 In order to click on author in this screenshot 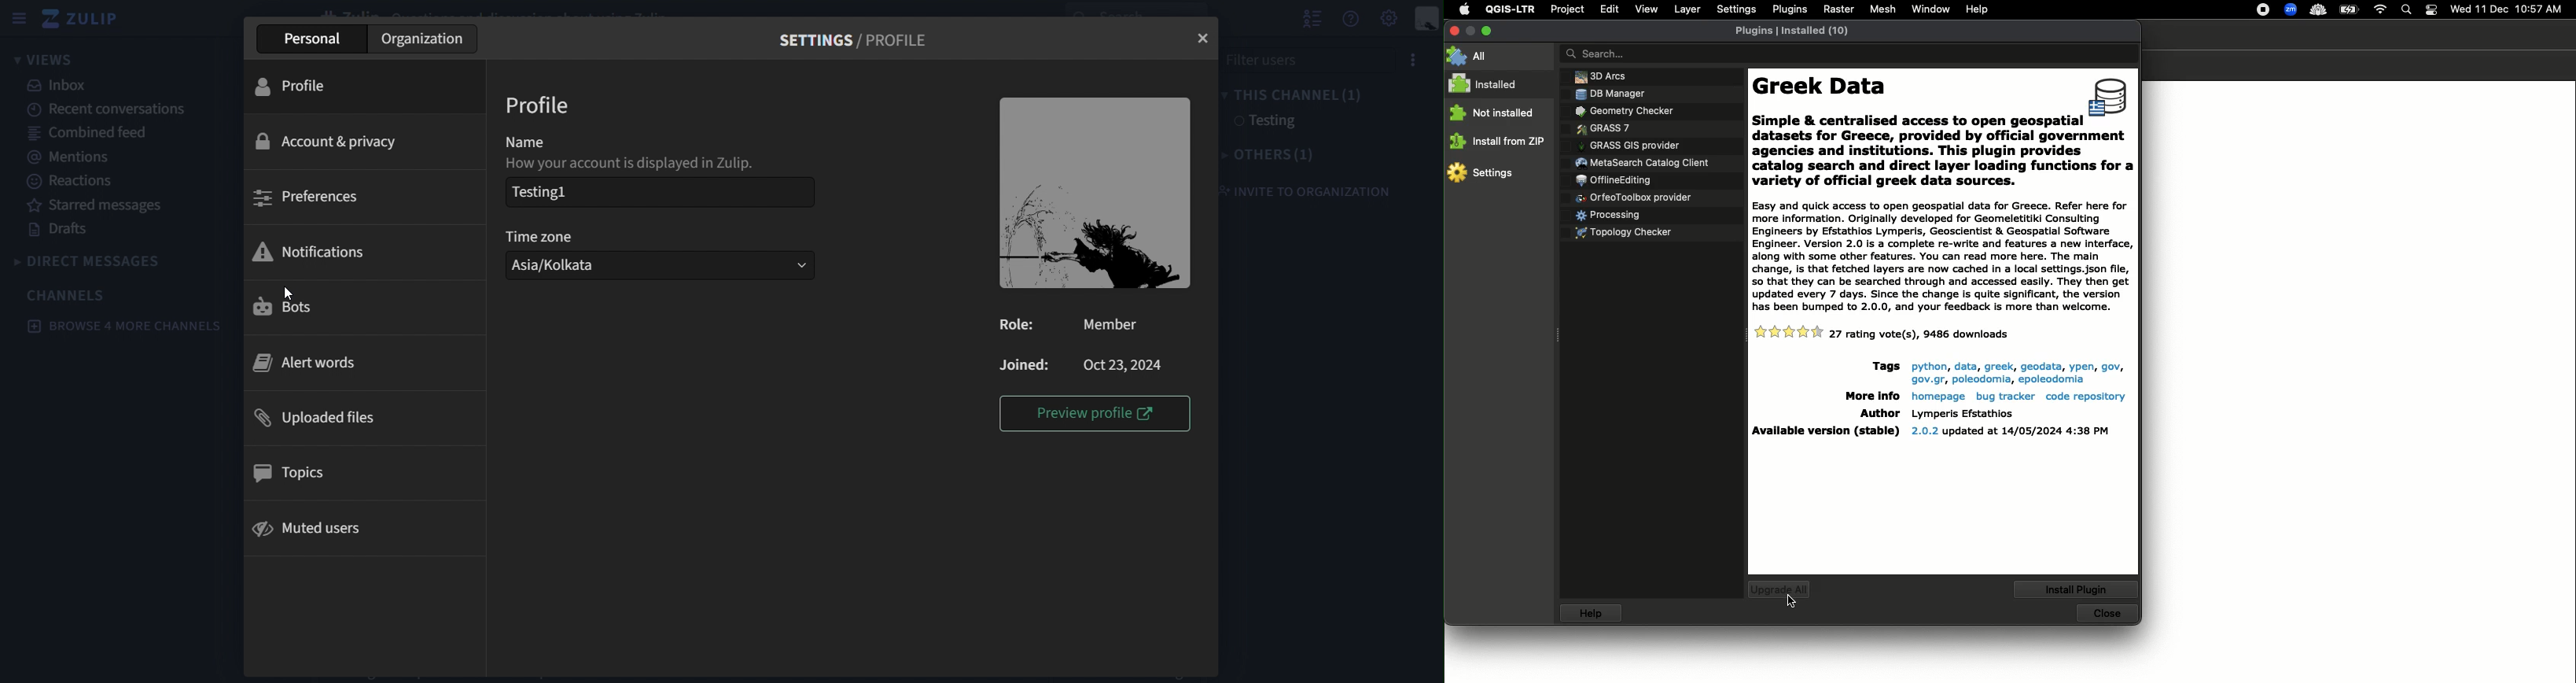, I will do `click(1877, 413)`.